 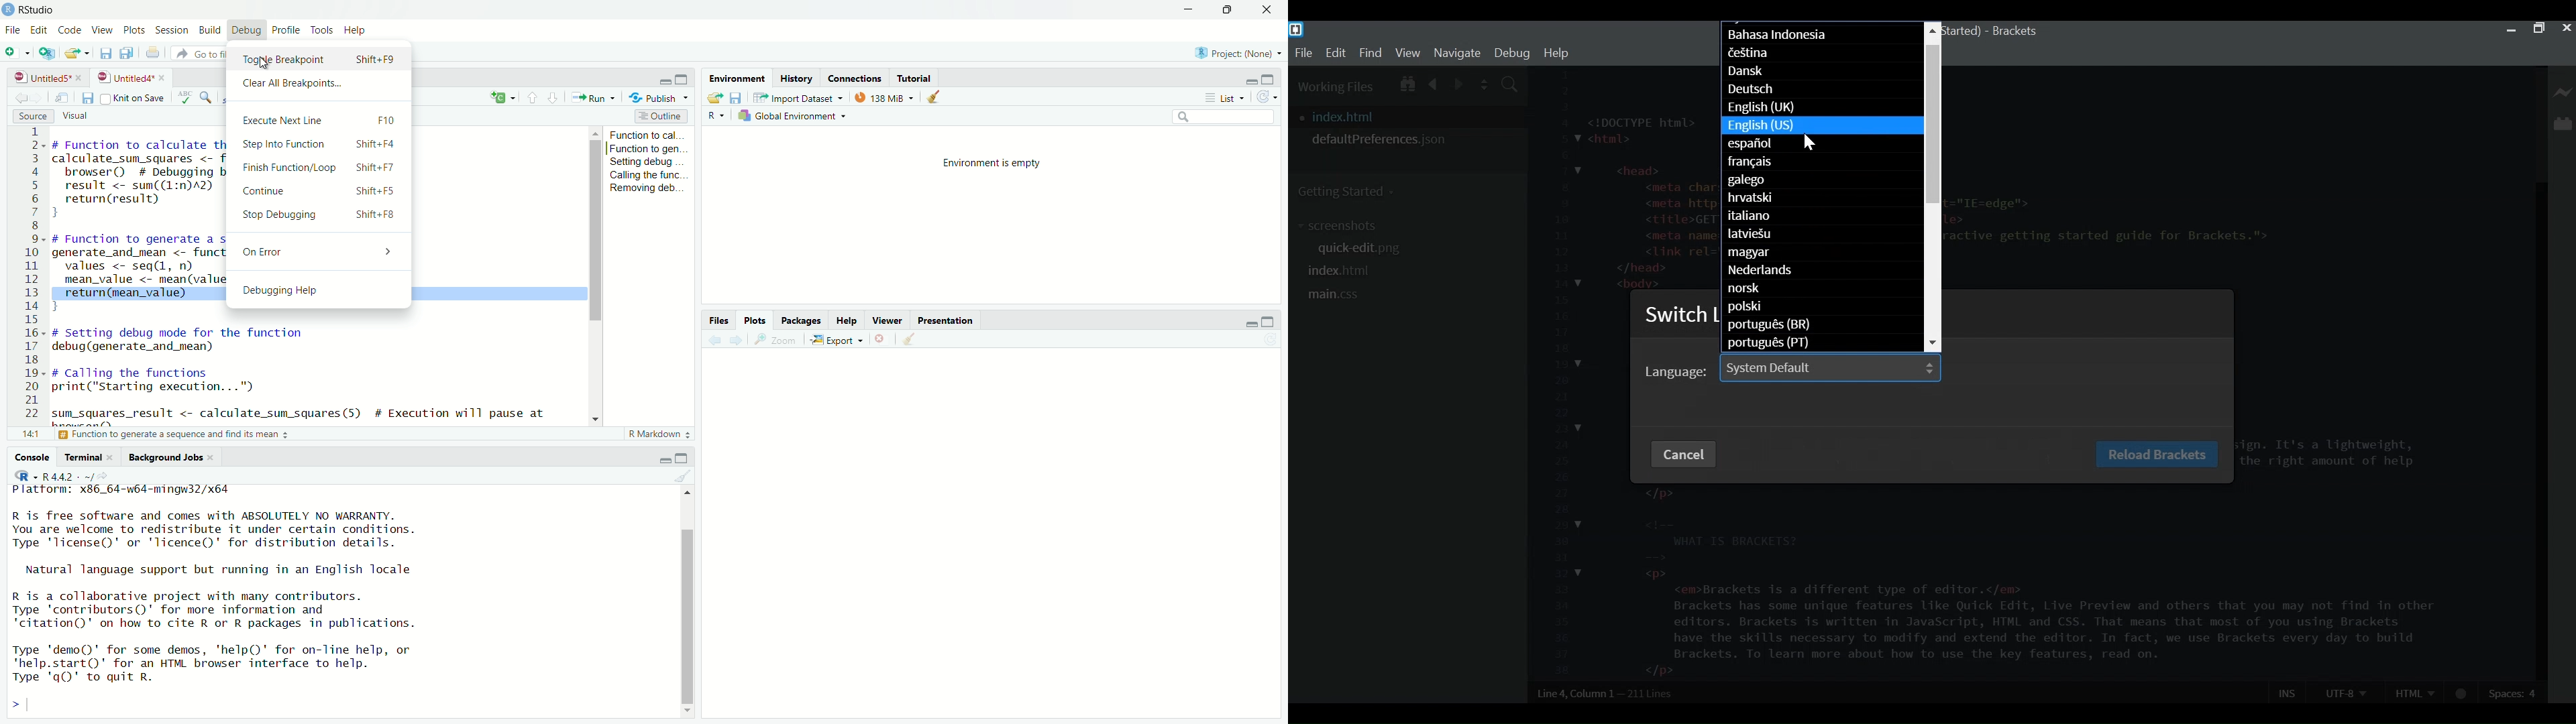 I want to click on 138 MiB, so click(x=887, y=99).